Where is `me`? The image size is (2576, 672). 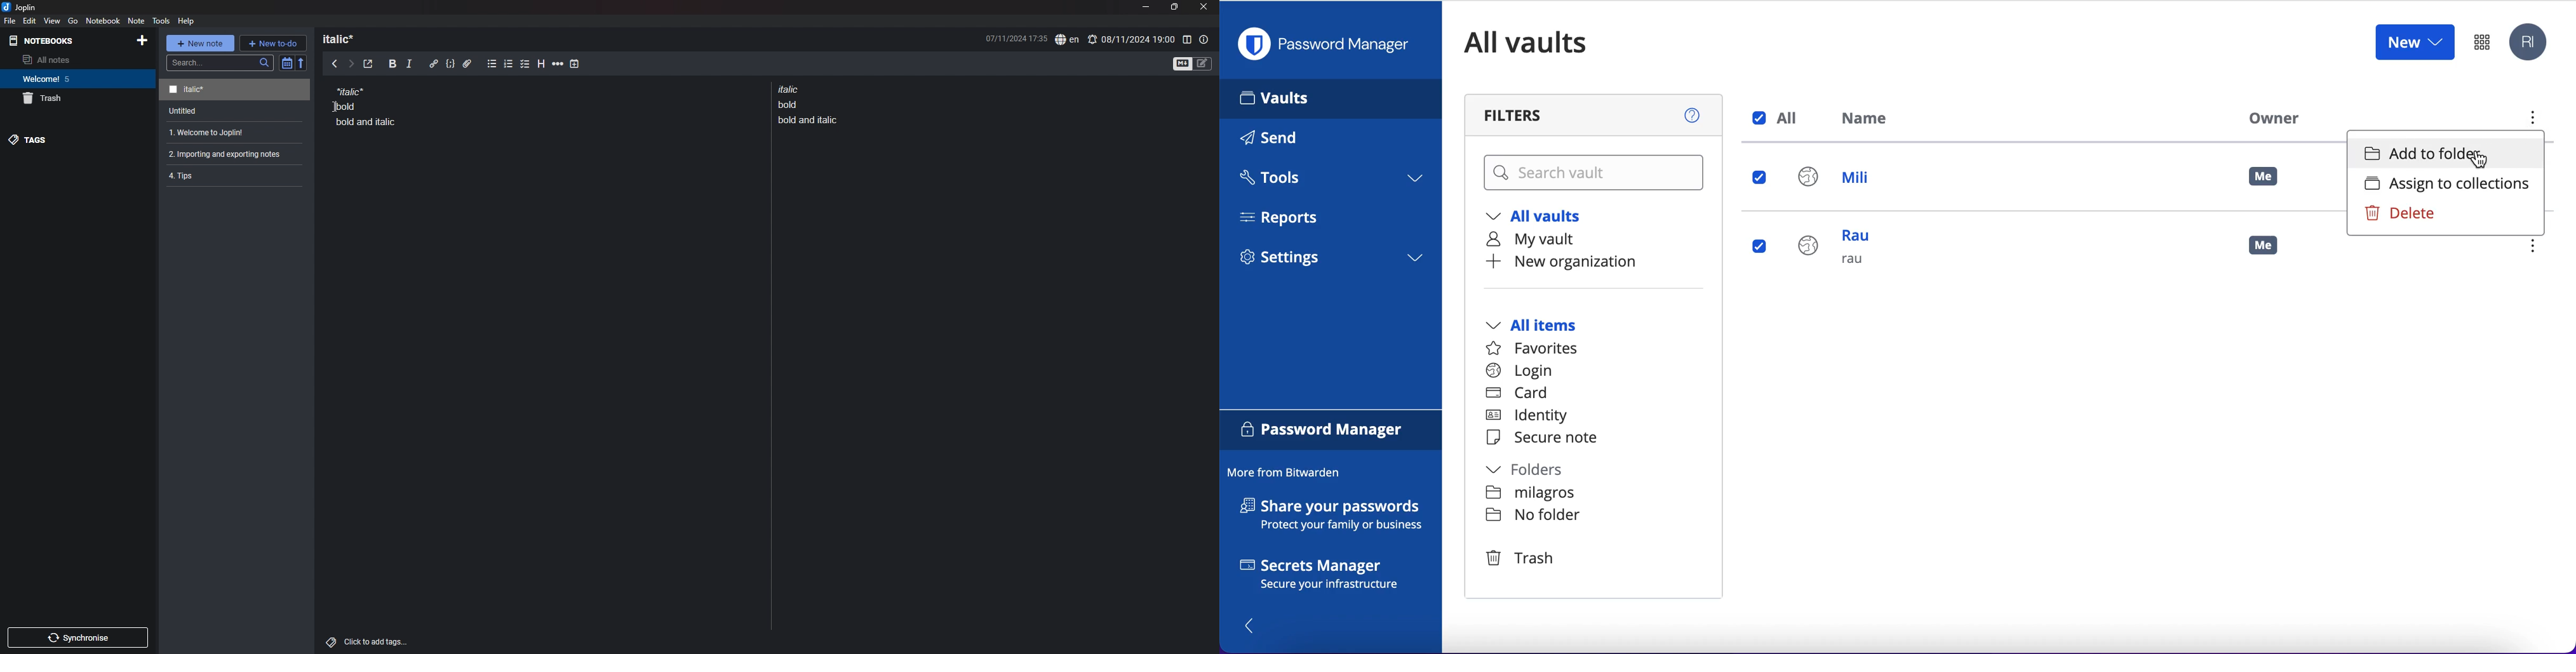 me is located at coordinates (2265, 177).